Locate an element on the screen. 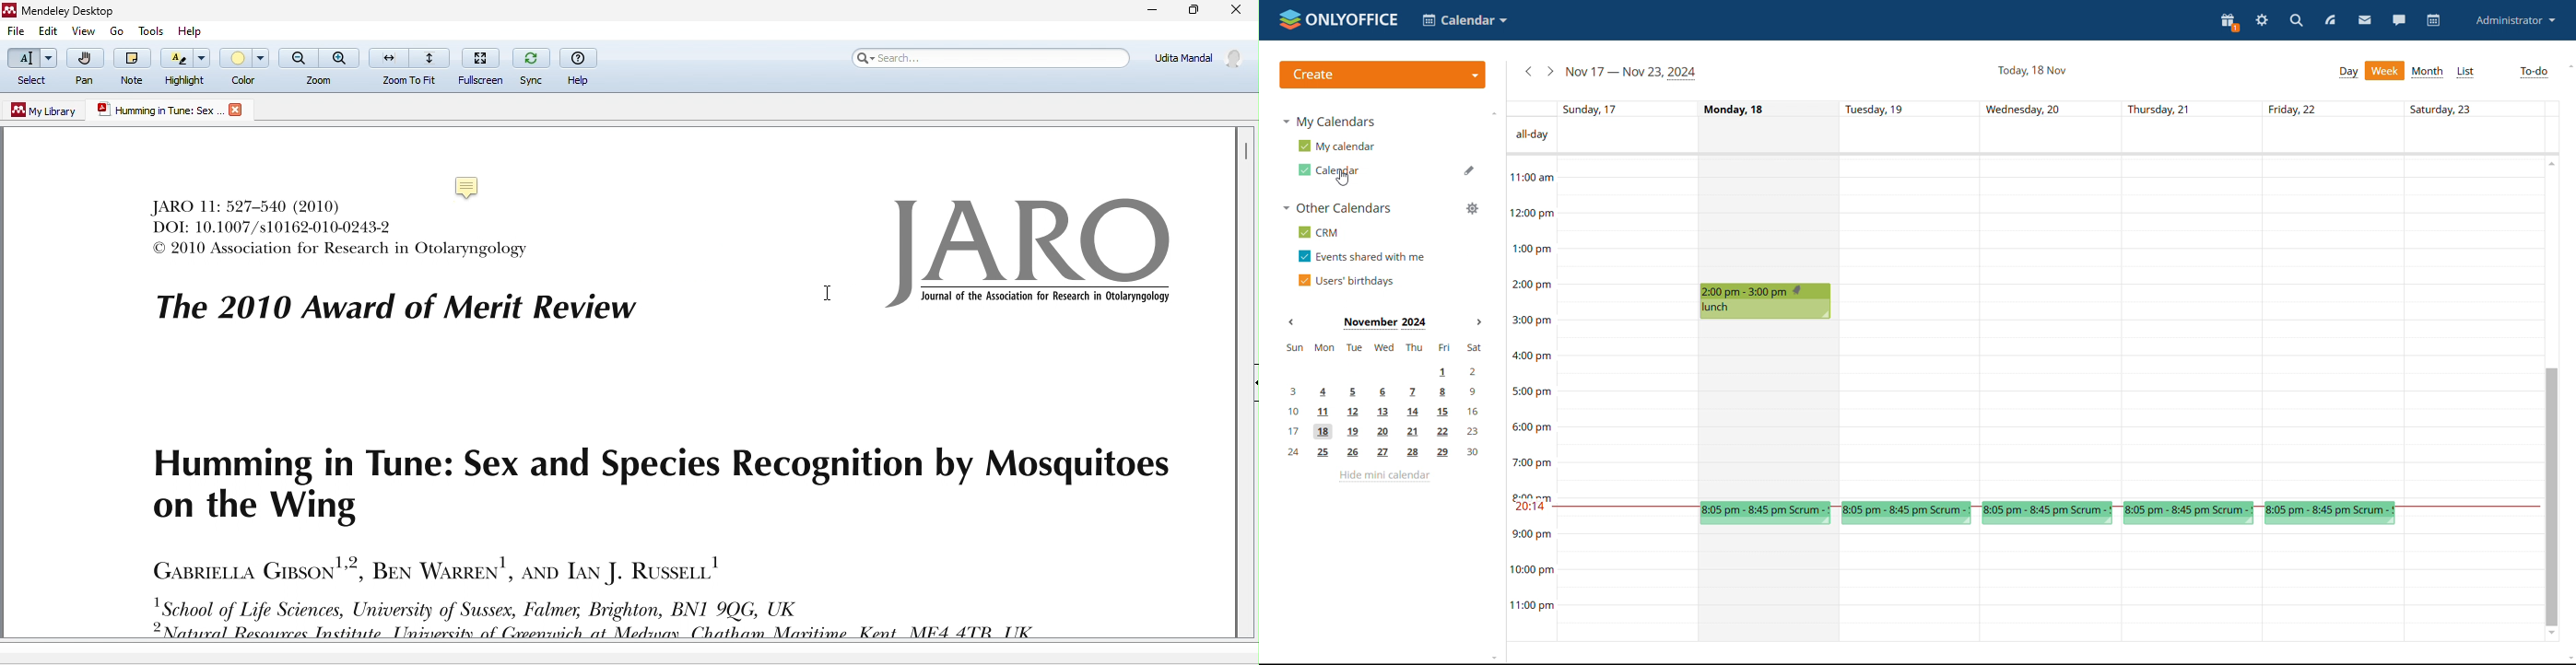  search bar is located at coordinates (992, 60).